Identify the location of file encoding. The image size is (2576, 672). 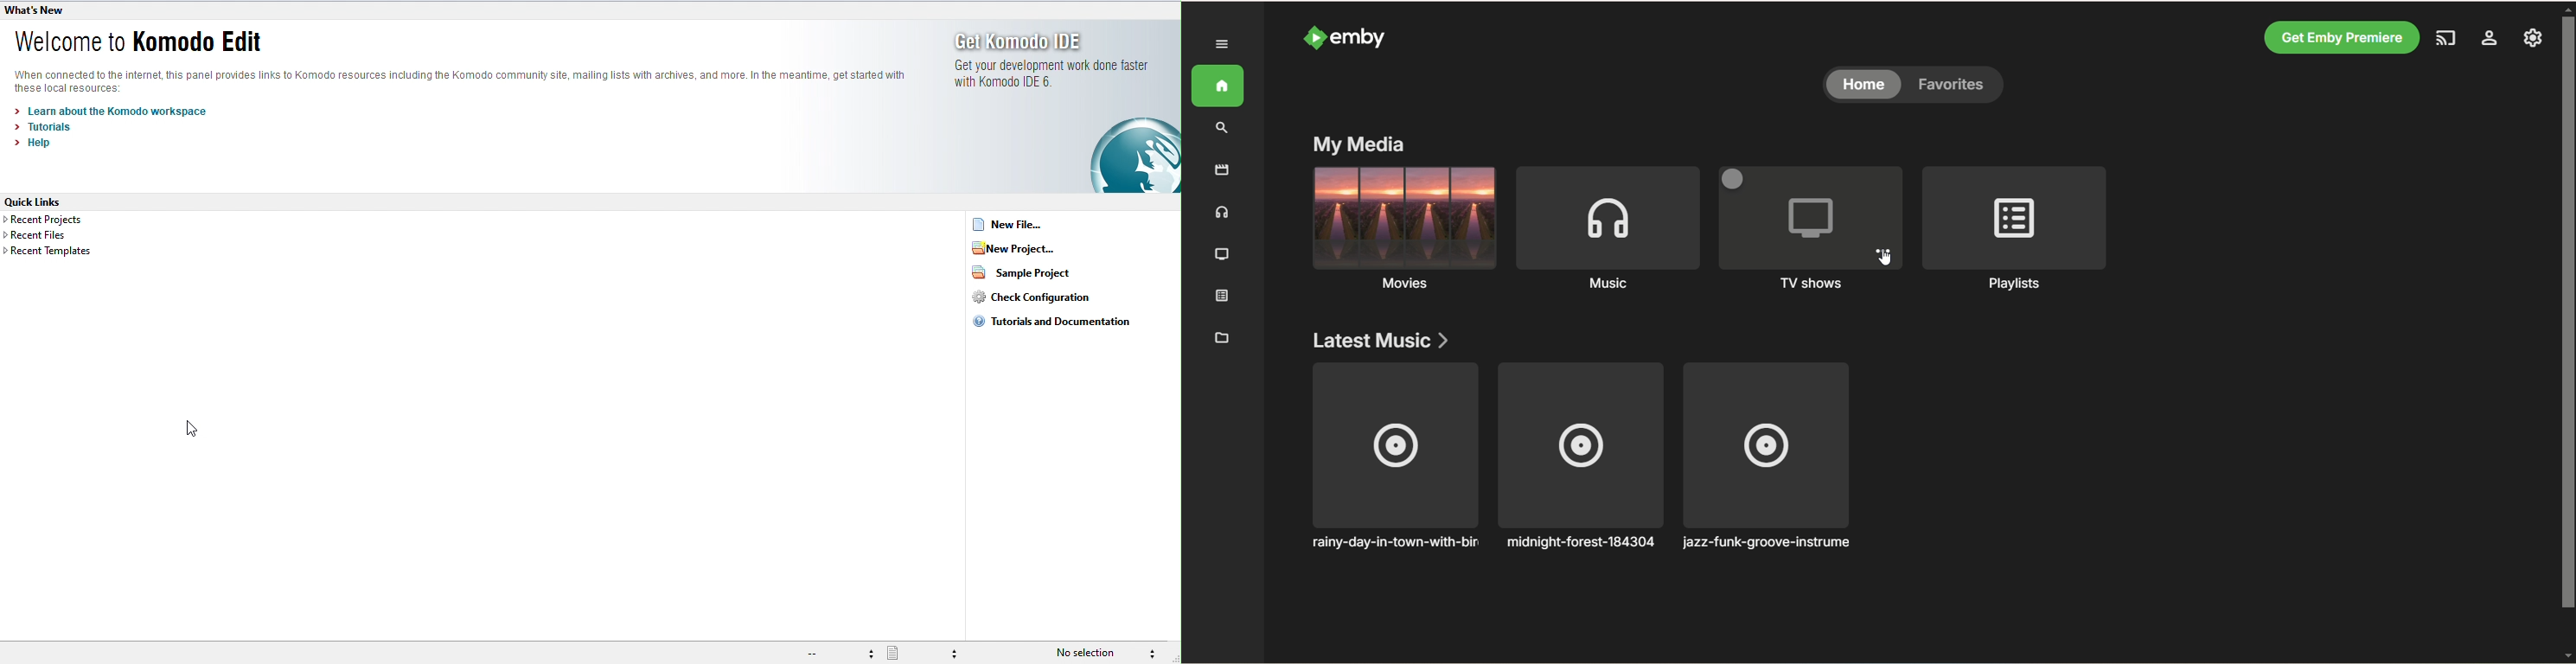
(842, 654).